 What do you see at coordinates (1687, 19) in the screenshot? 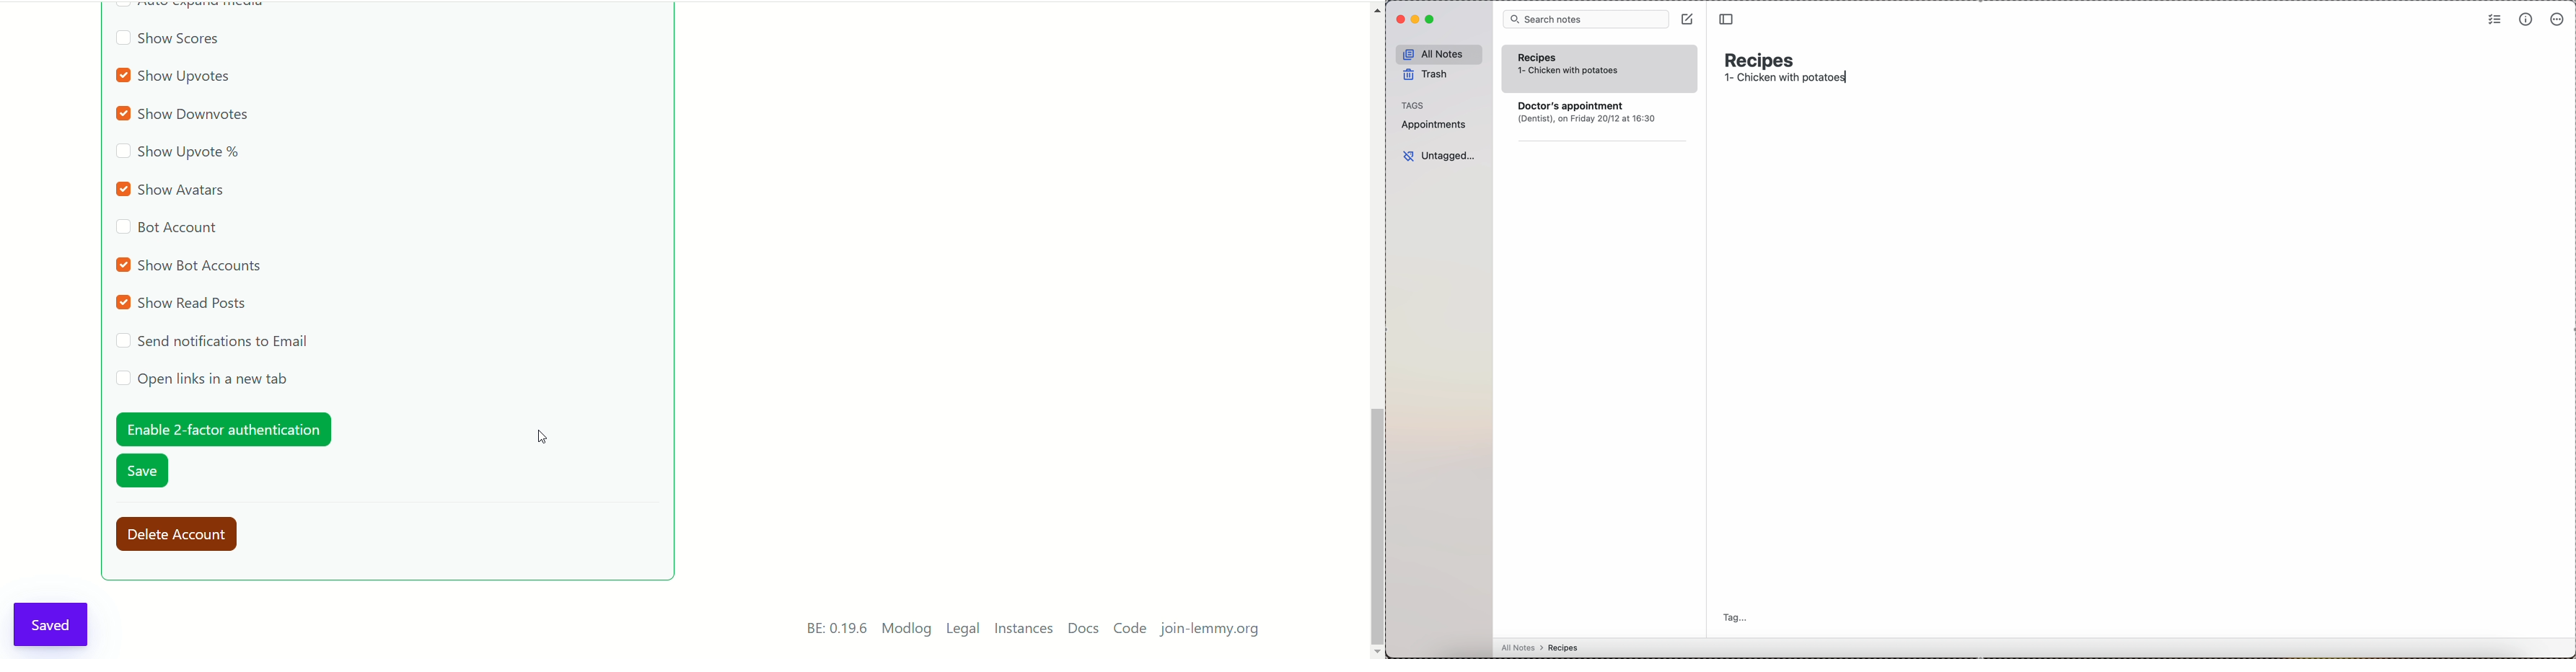
I see `click on create note` at bounding box center [1687, 19].